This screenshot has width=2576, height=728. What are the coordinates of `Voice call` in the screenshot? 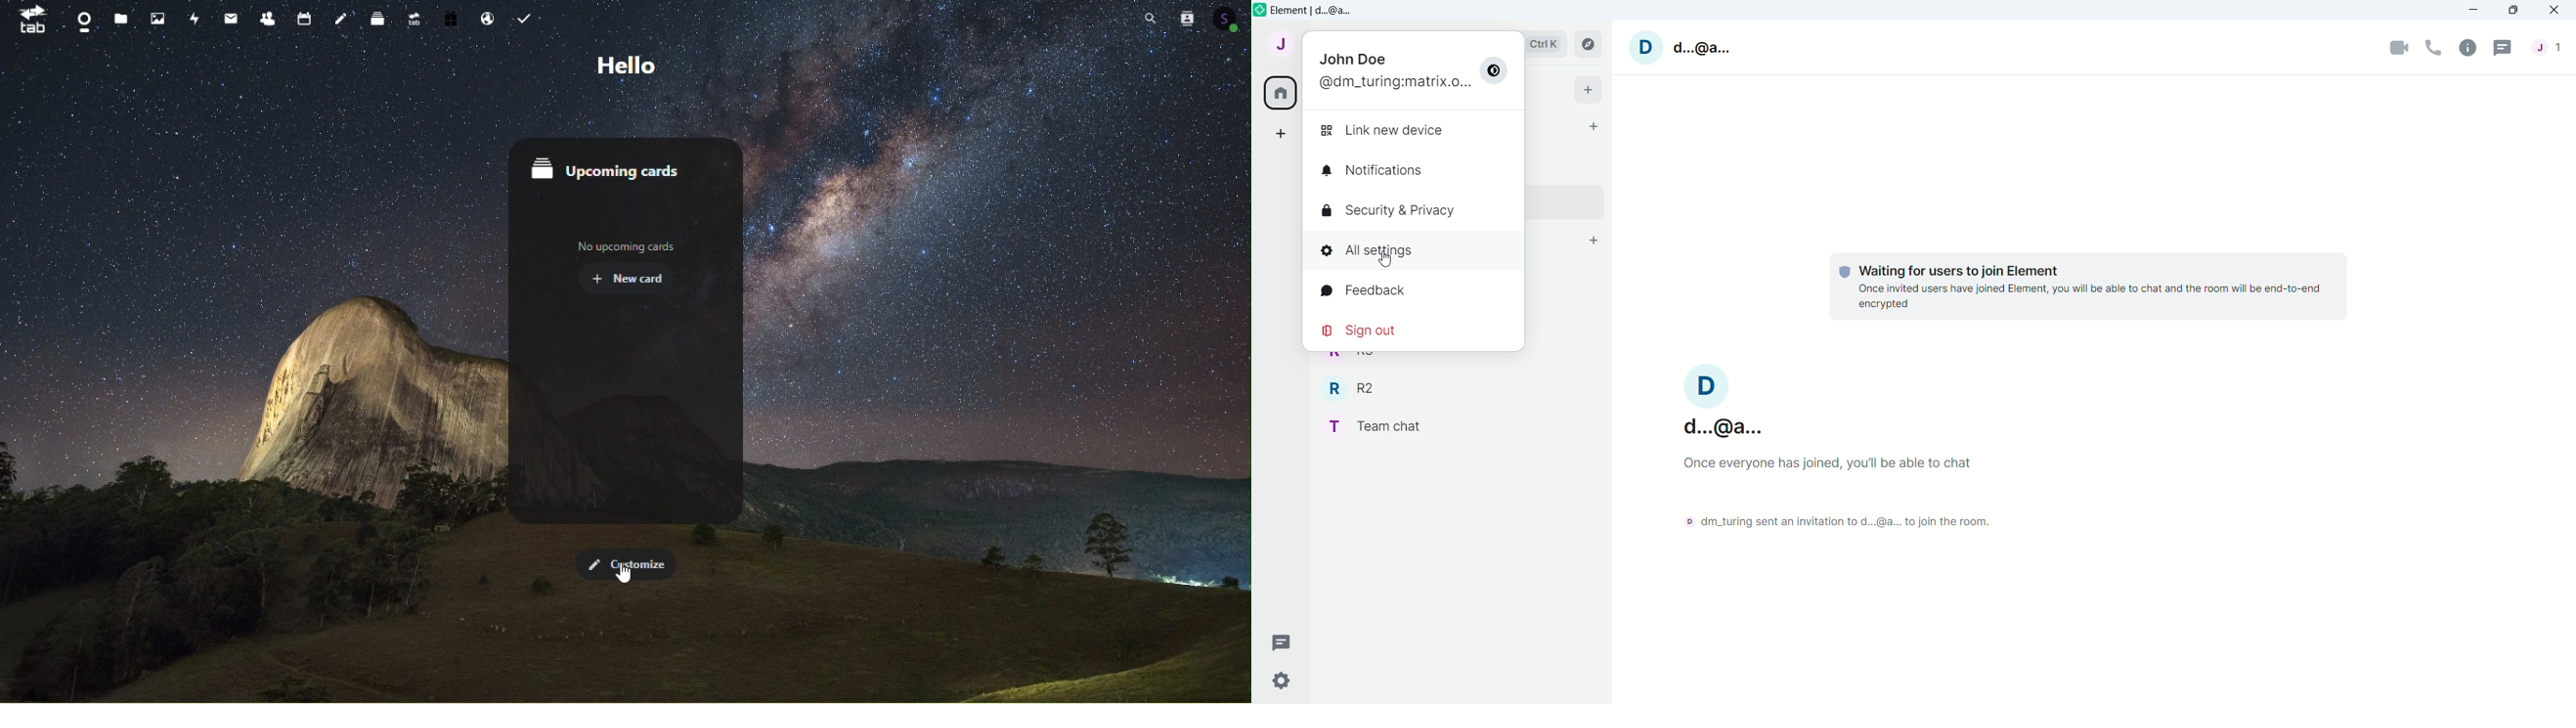 It's located at (2436, 46).